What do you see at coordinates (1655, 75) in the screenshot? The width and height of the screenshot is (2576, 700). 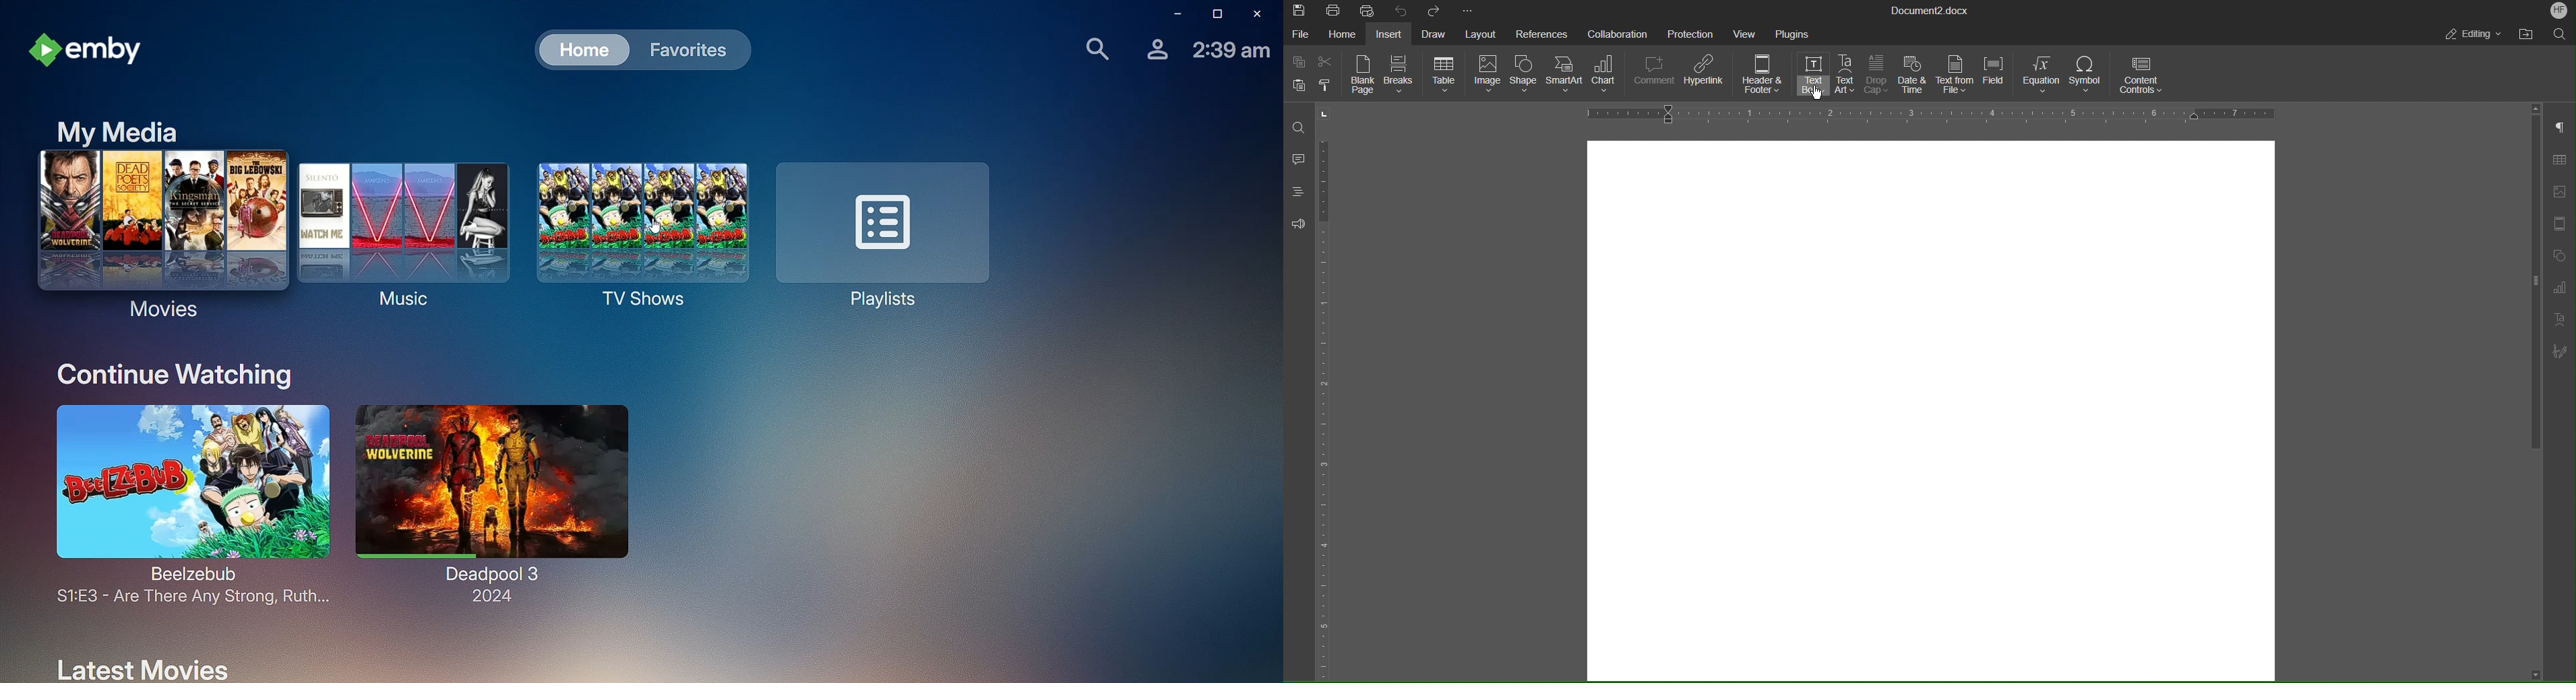 I see `Comment` at bounding box center [1655, 75].